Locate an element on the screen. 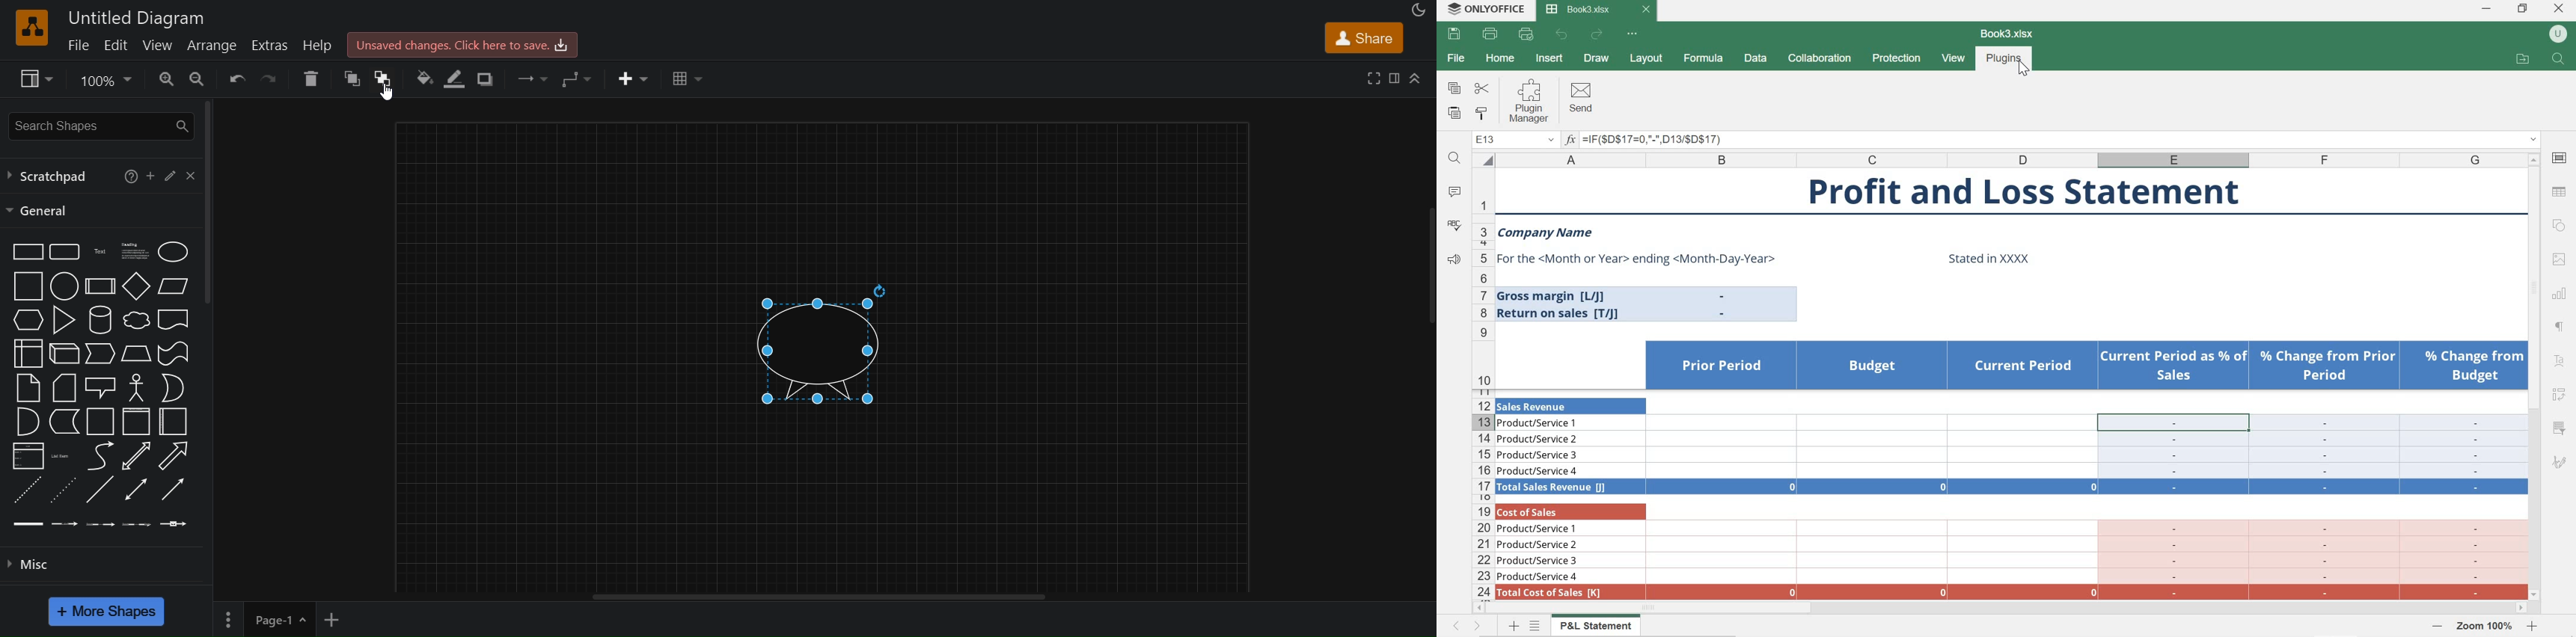 The image size is (2576, 644). note  is located at coordinates (28, 389).